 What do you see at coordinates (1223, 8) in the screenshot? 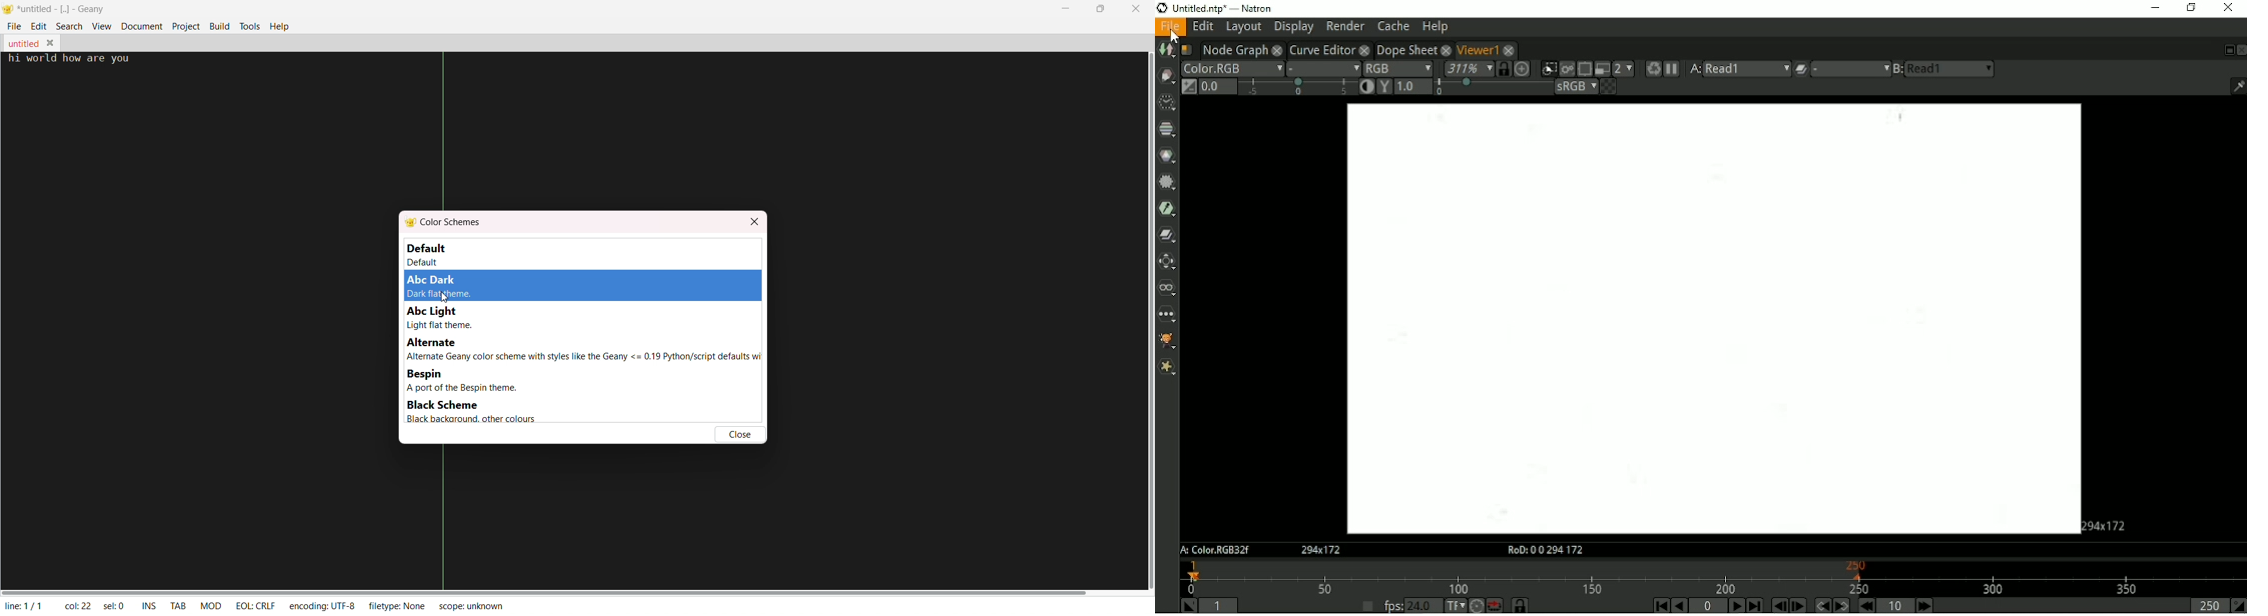
I see `title` at bounding box center [1223, 8].